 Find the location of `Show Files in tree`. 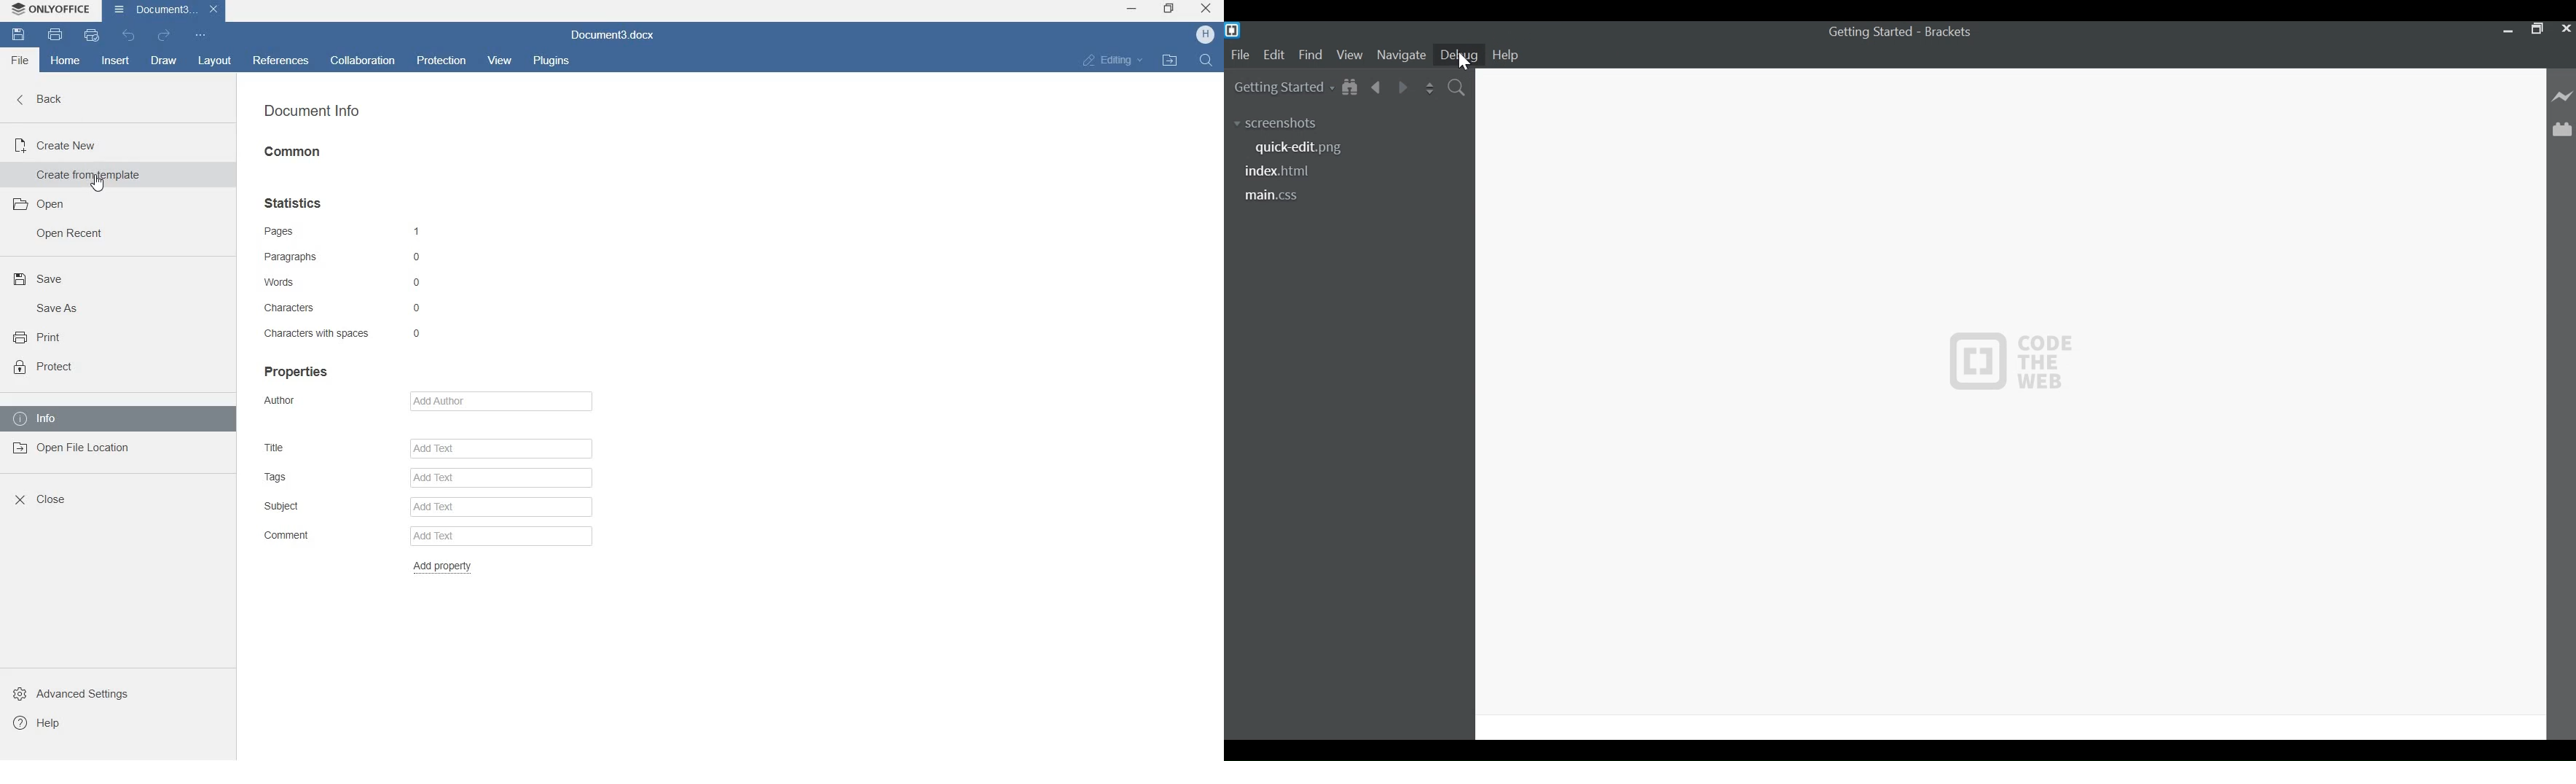

Show Files in tree is located at coordinates (1351, 87).